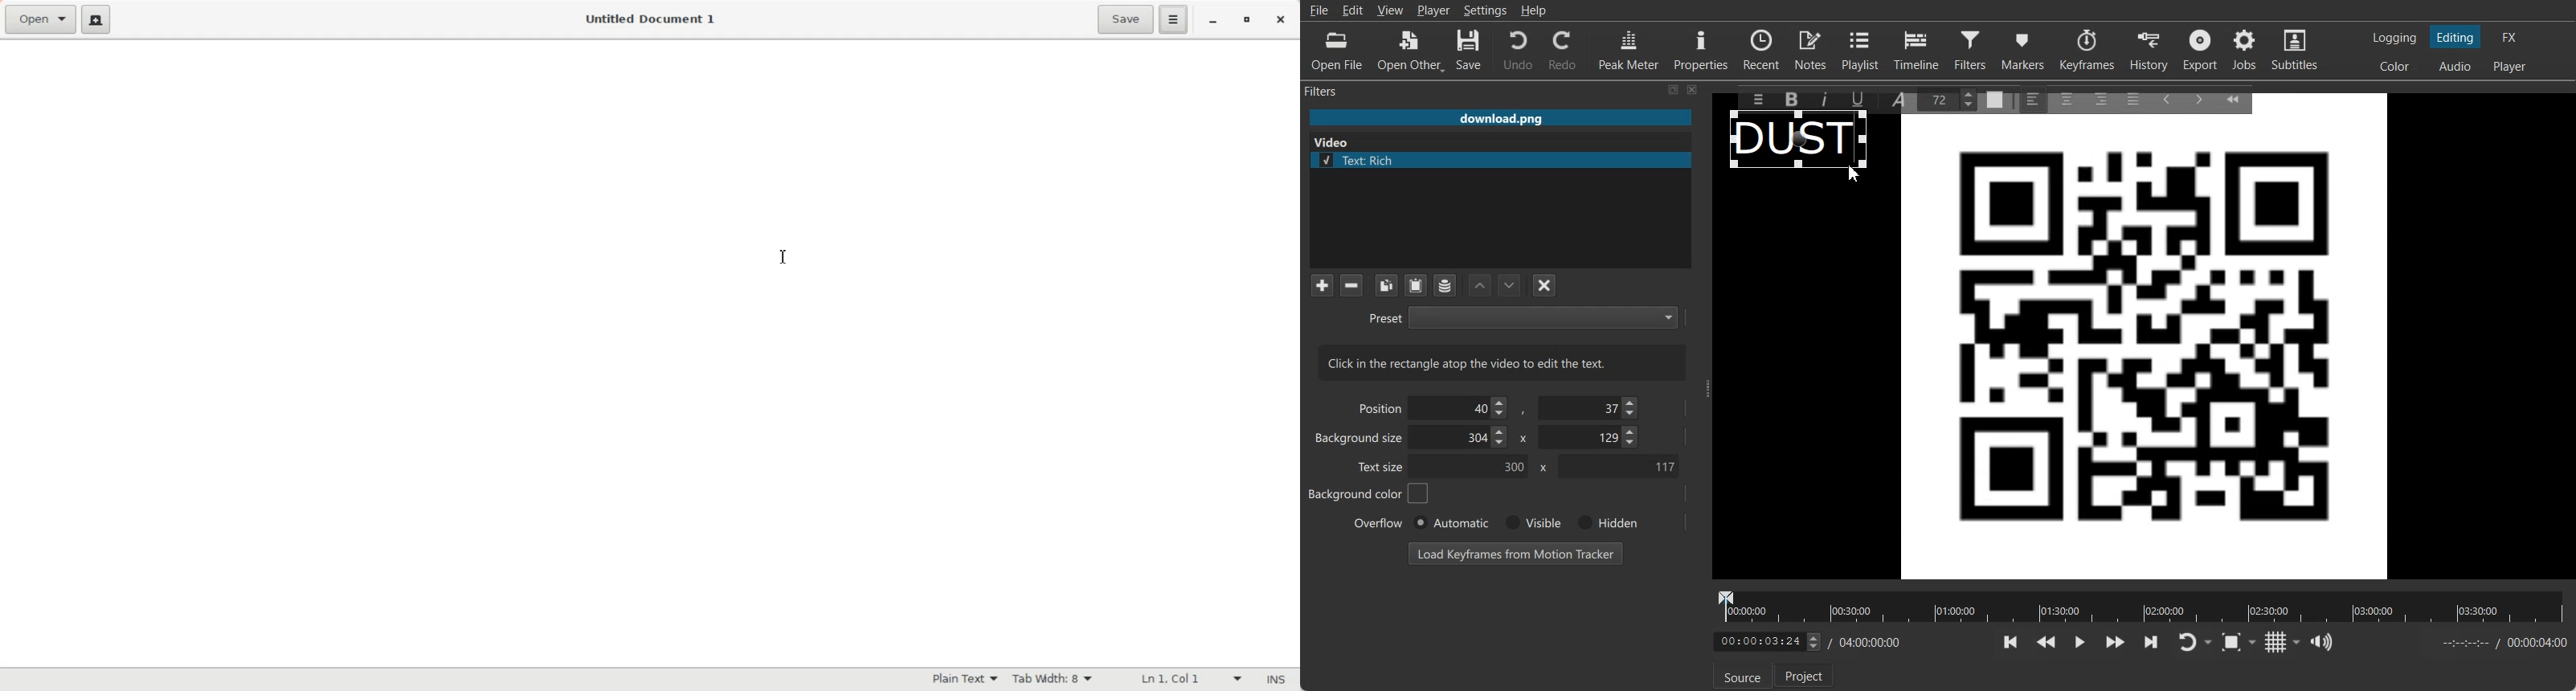  What do you see at coordinates (1790, 100) in the screenshot?
I see `Bold` at bounding box center [1790, 100].